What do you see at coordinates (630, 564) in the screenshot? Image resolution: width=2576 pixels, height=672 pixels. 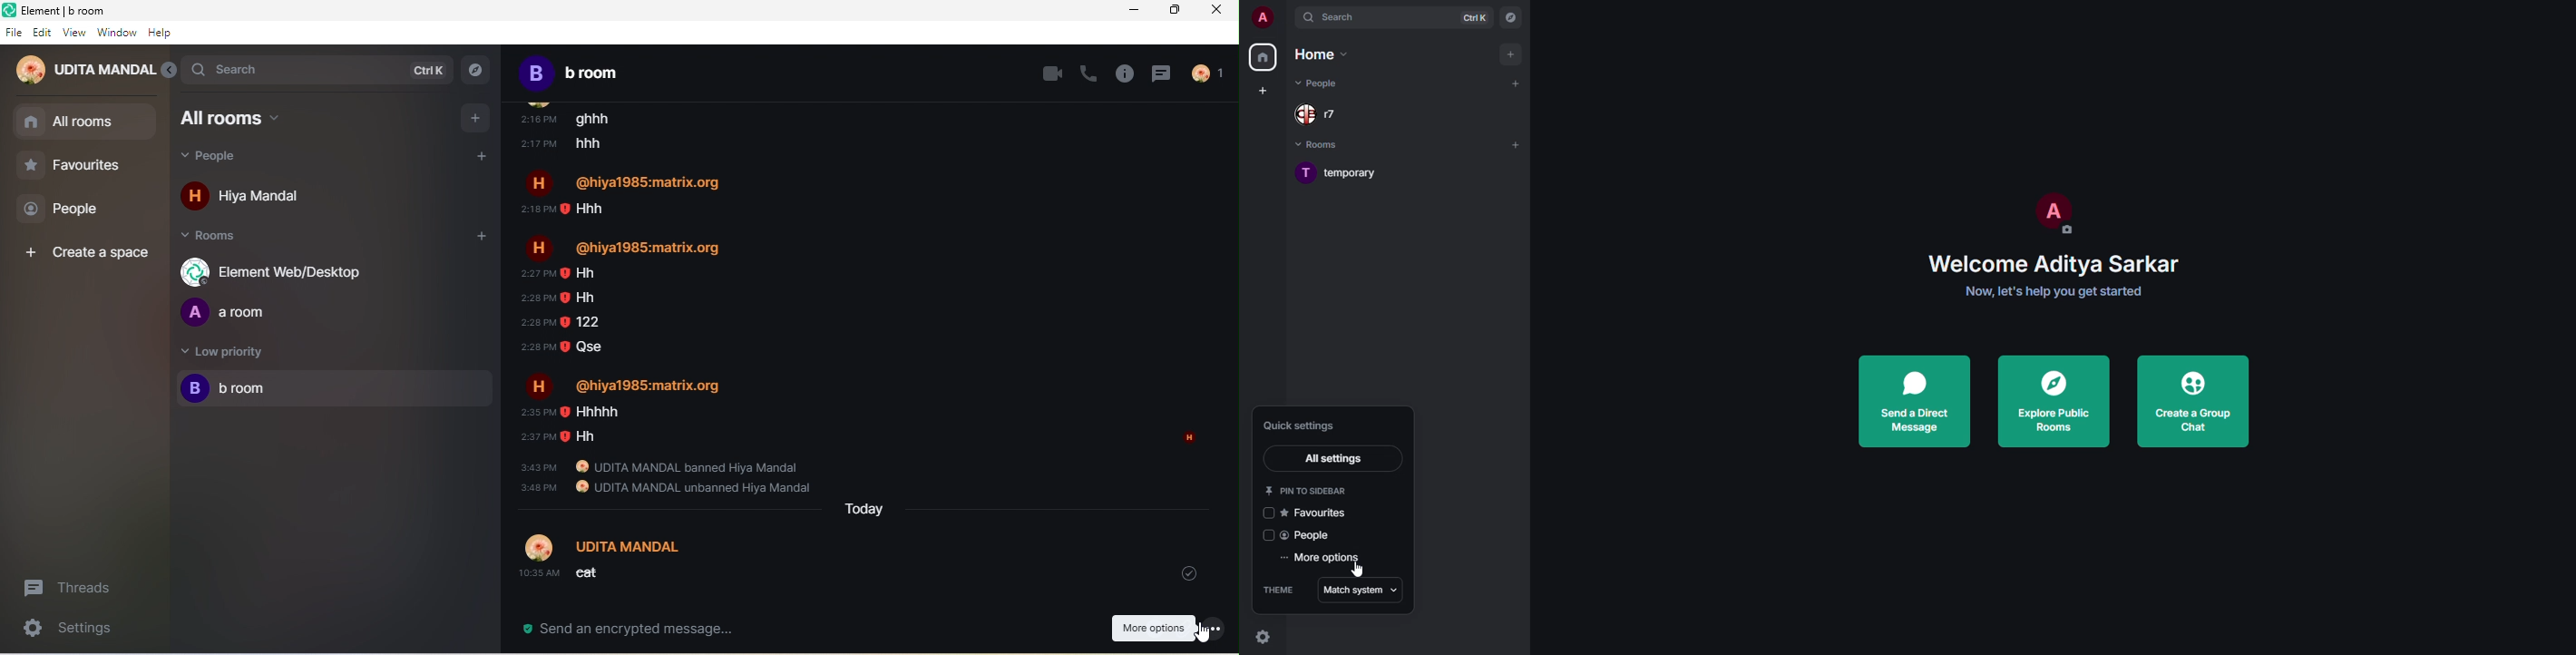 I see ` sent strikethrough text` at bounding box center [630, 564].